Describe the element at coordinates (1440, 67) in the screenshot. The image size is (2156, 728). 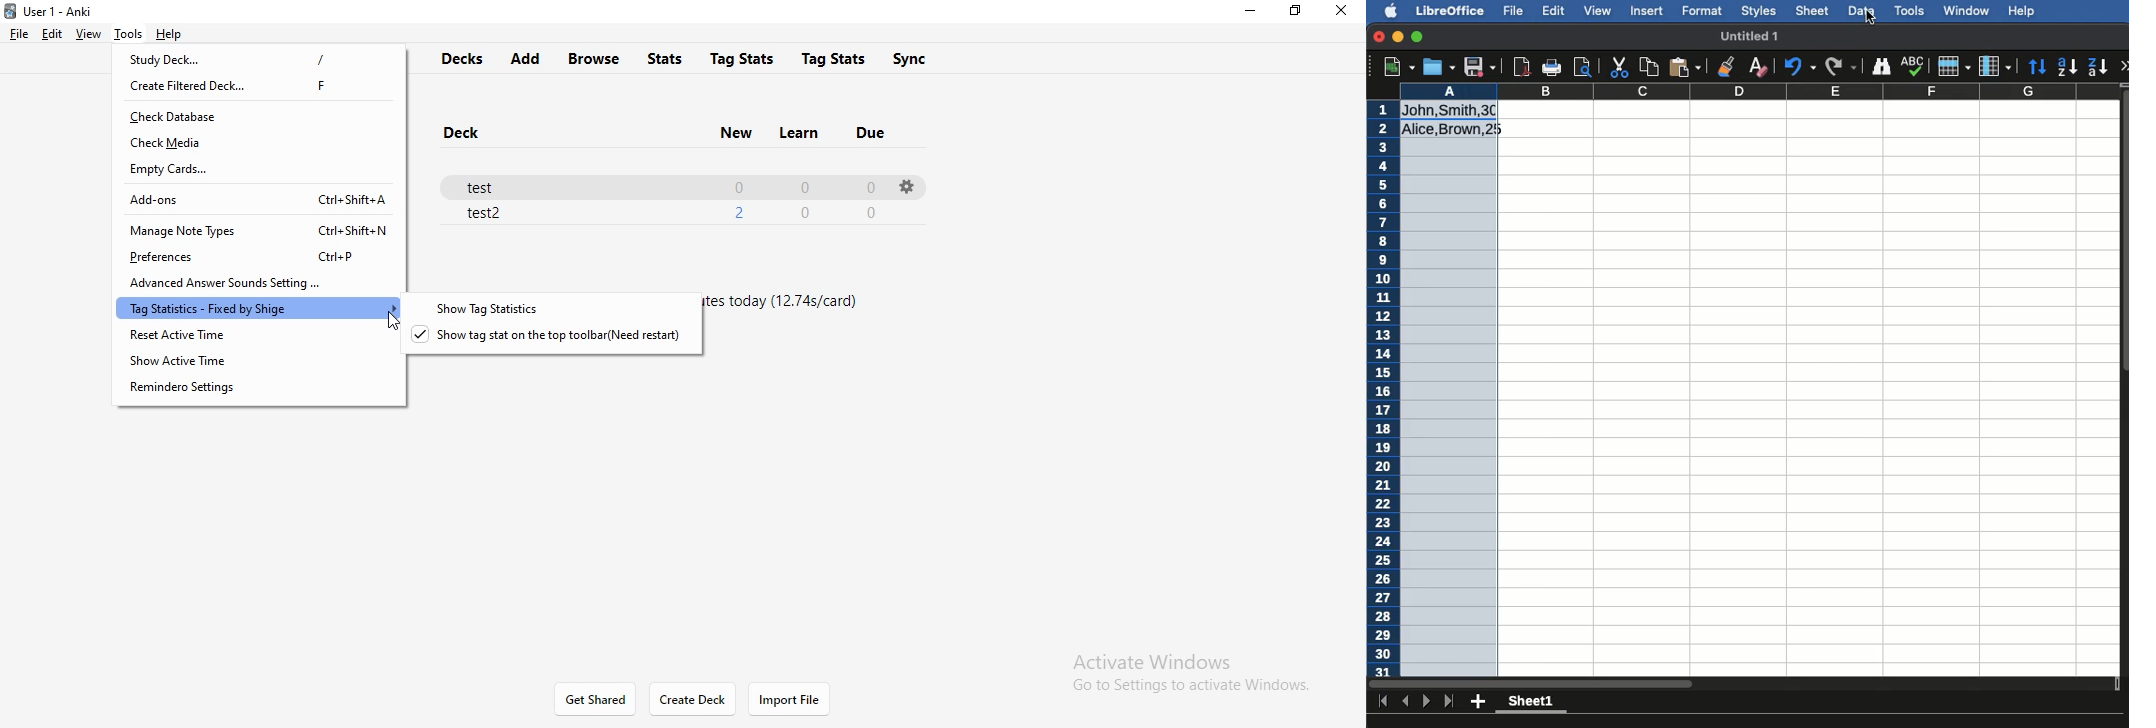
I see `Open` at that location.